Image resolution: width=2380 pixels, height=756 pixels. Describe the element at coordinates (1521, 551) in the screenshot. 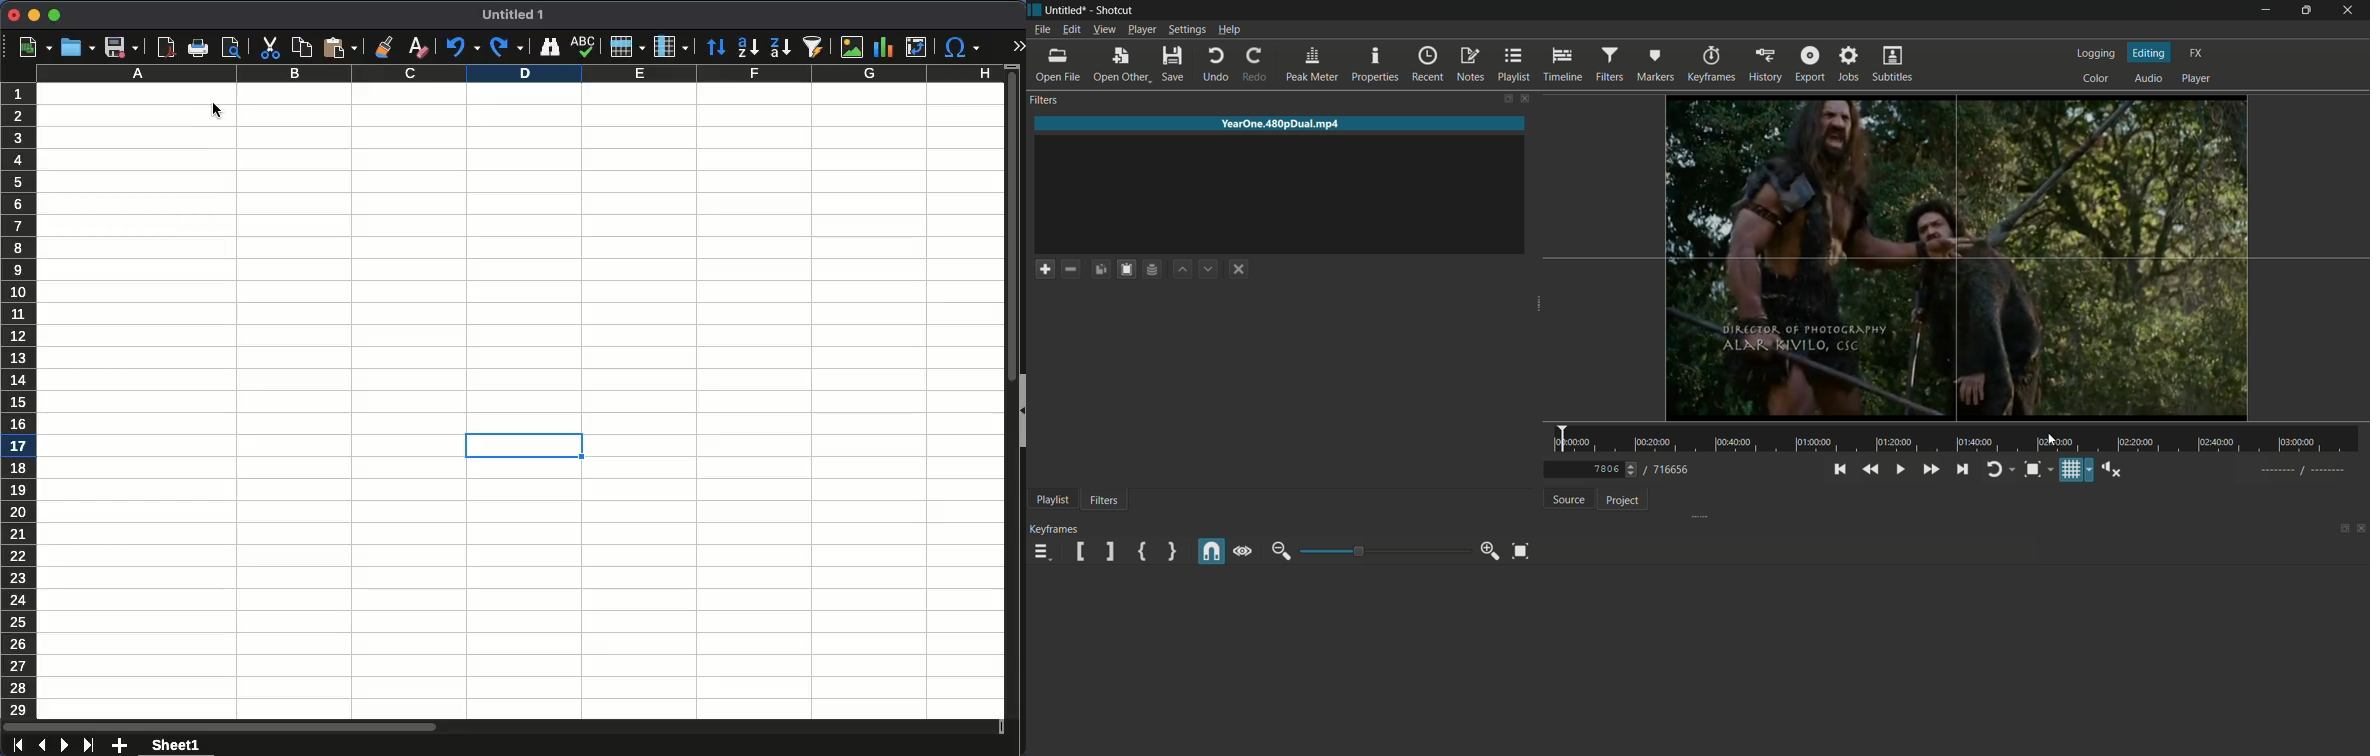

I see `zoom timeline to fit` at that location.